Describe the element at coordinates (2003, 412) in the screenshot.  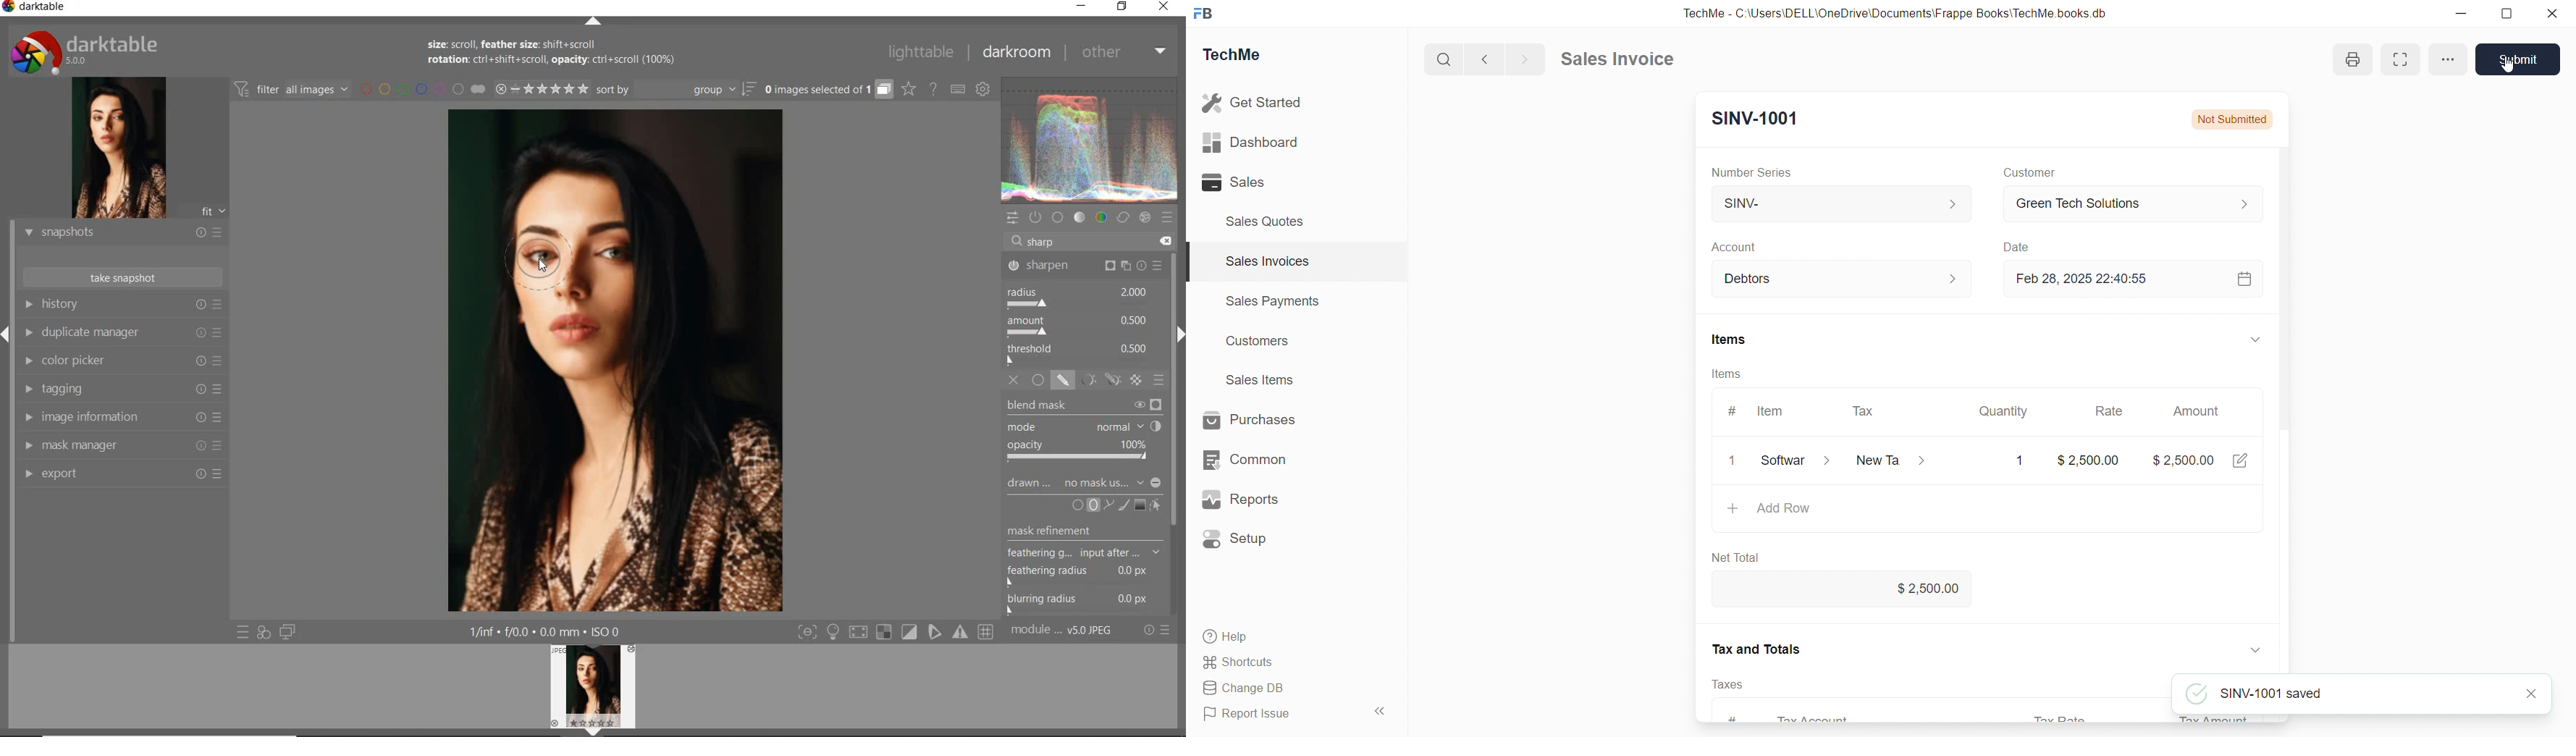
I see `Quantity` at that location.